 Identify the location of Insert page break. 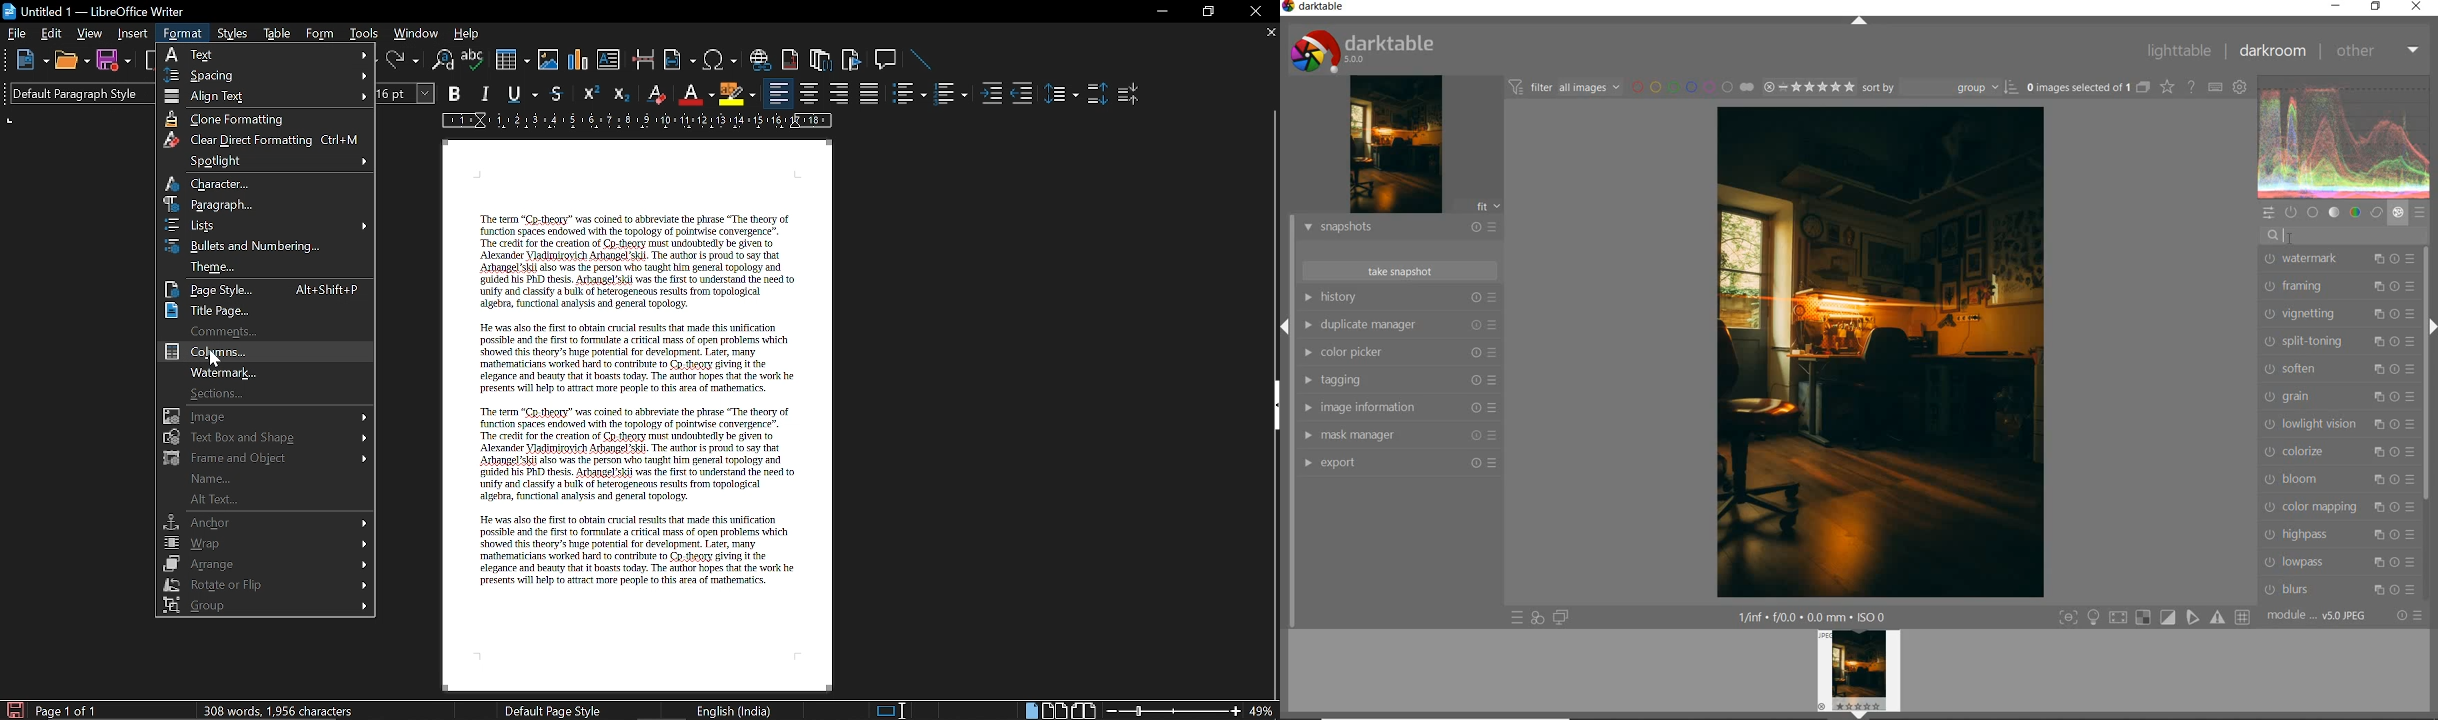
(642, 60).